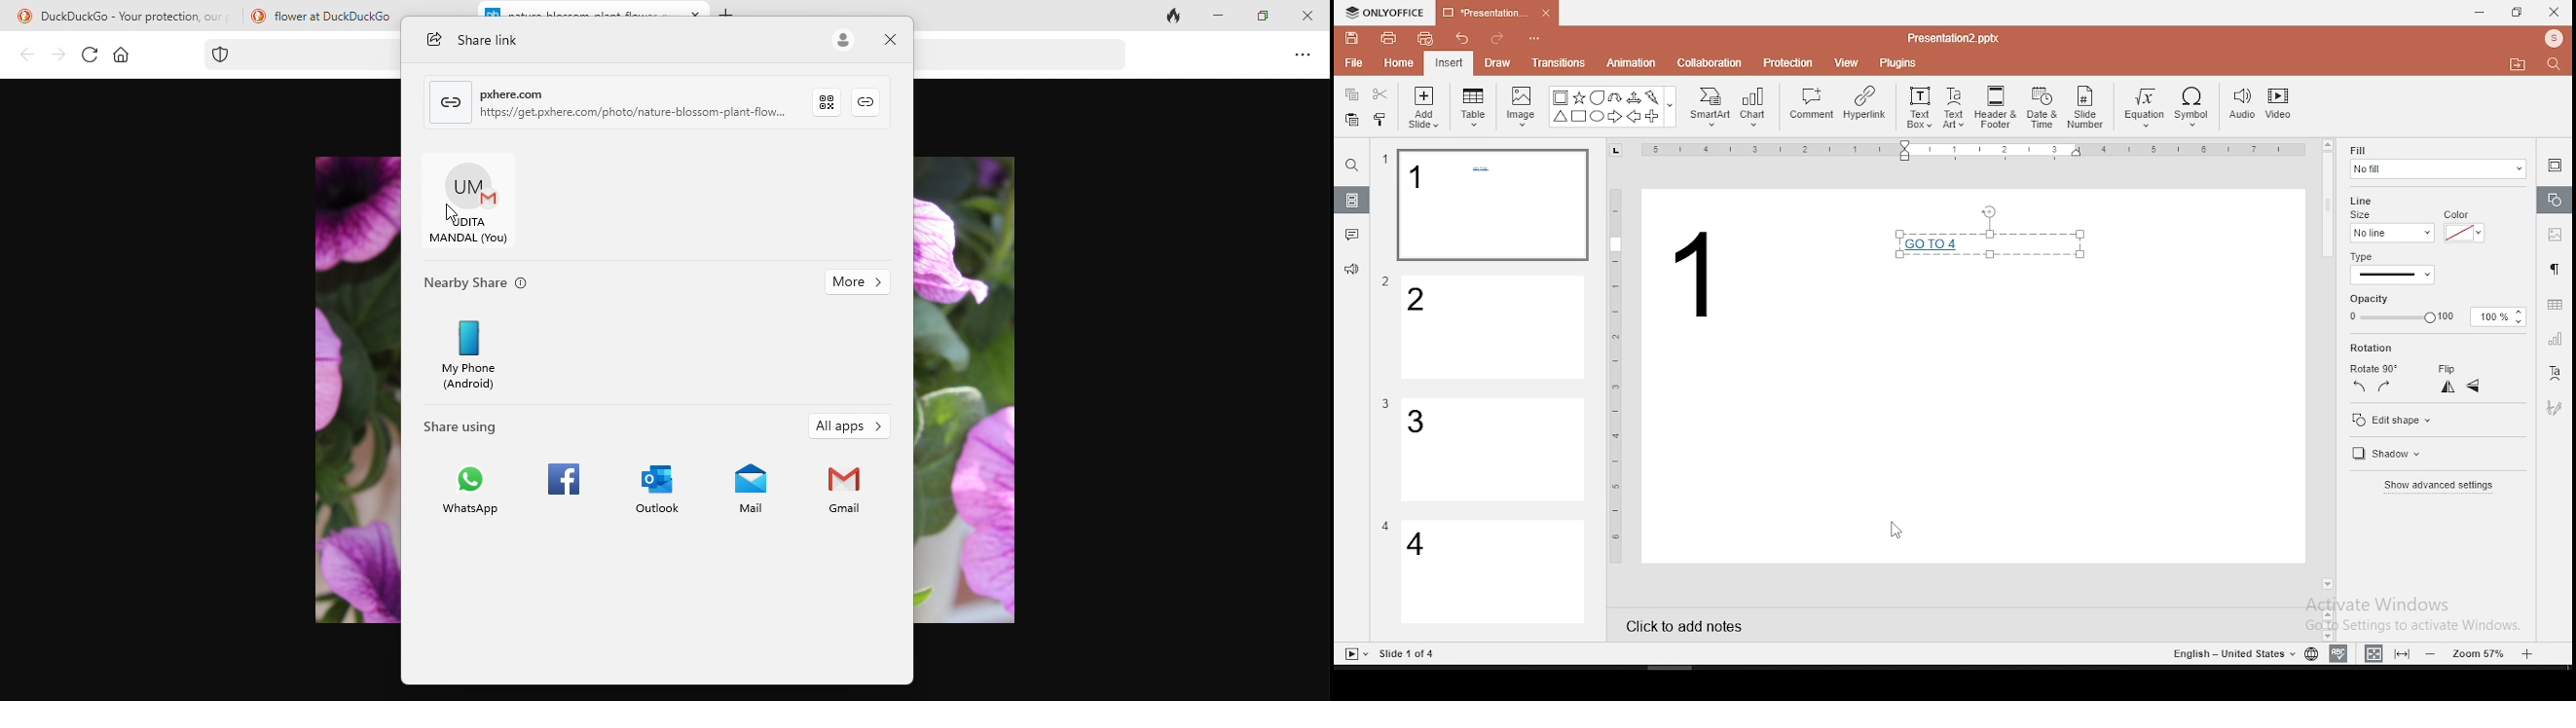 This screenshot has height=728, width=2576. What do you see at coordinates (556, 498) in the screenshot?
I see `facebook` at bounding box center [556, 498].